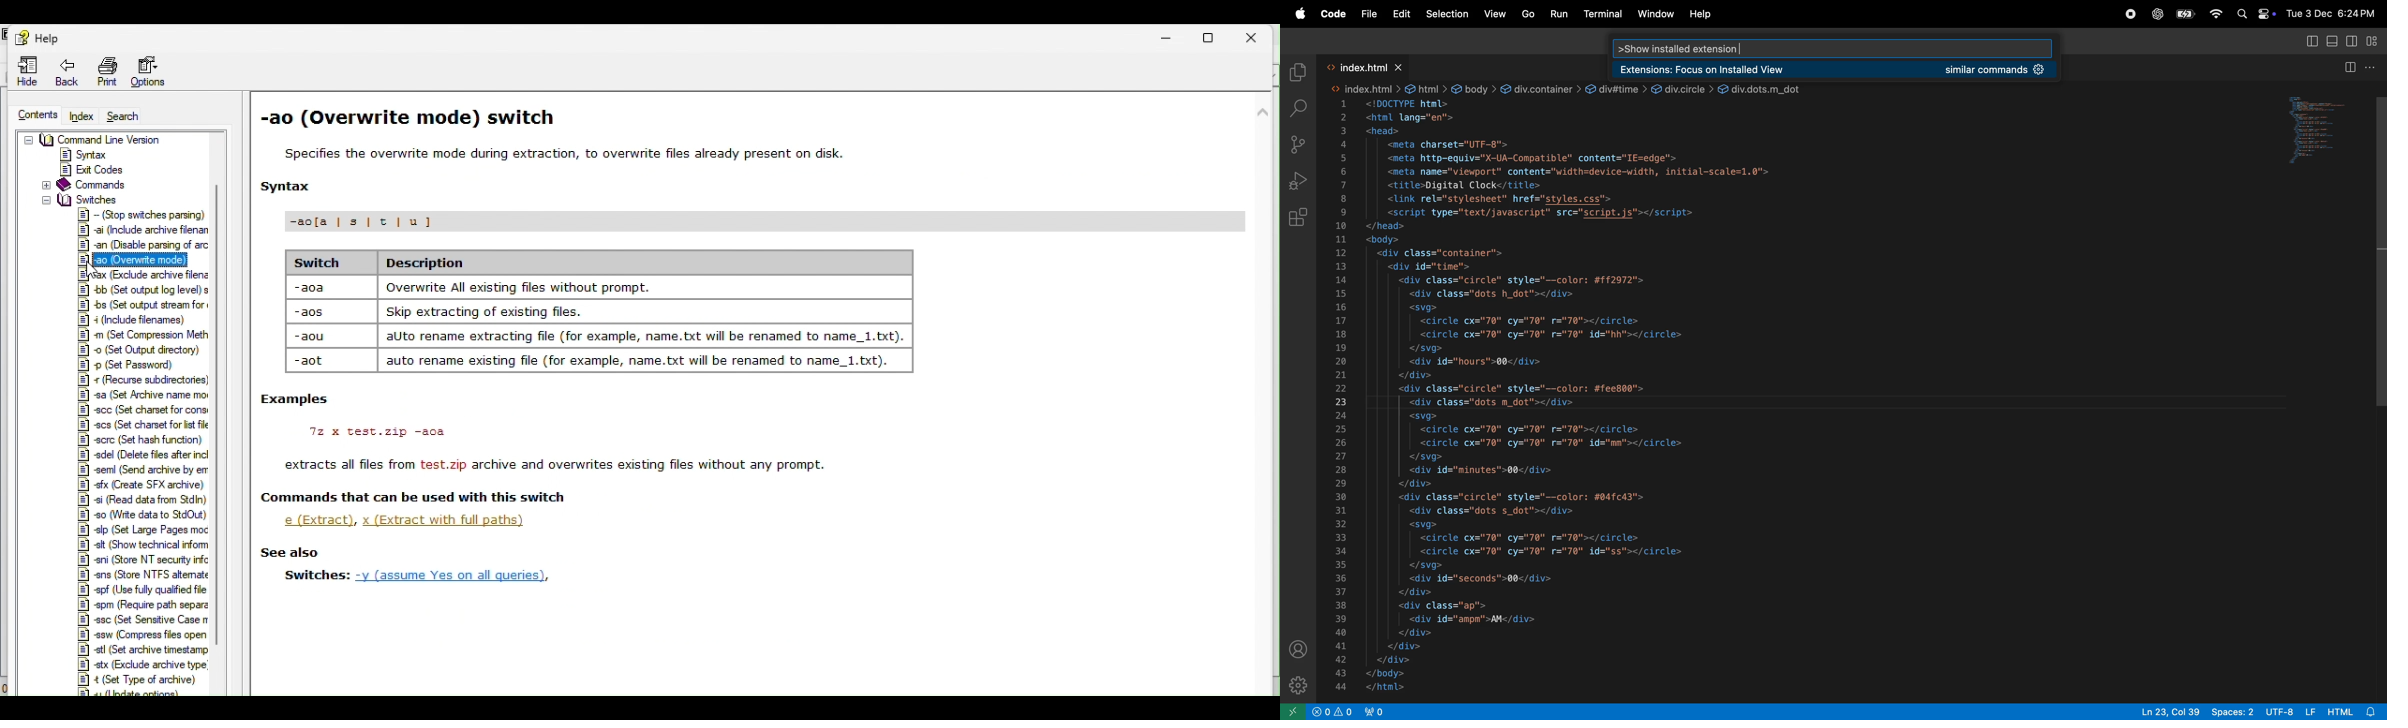  I want to click on index.html, so click(1366, 64).